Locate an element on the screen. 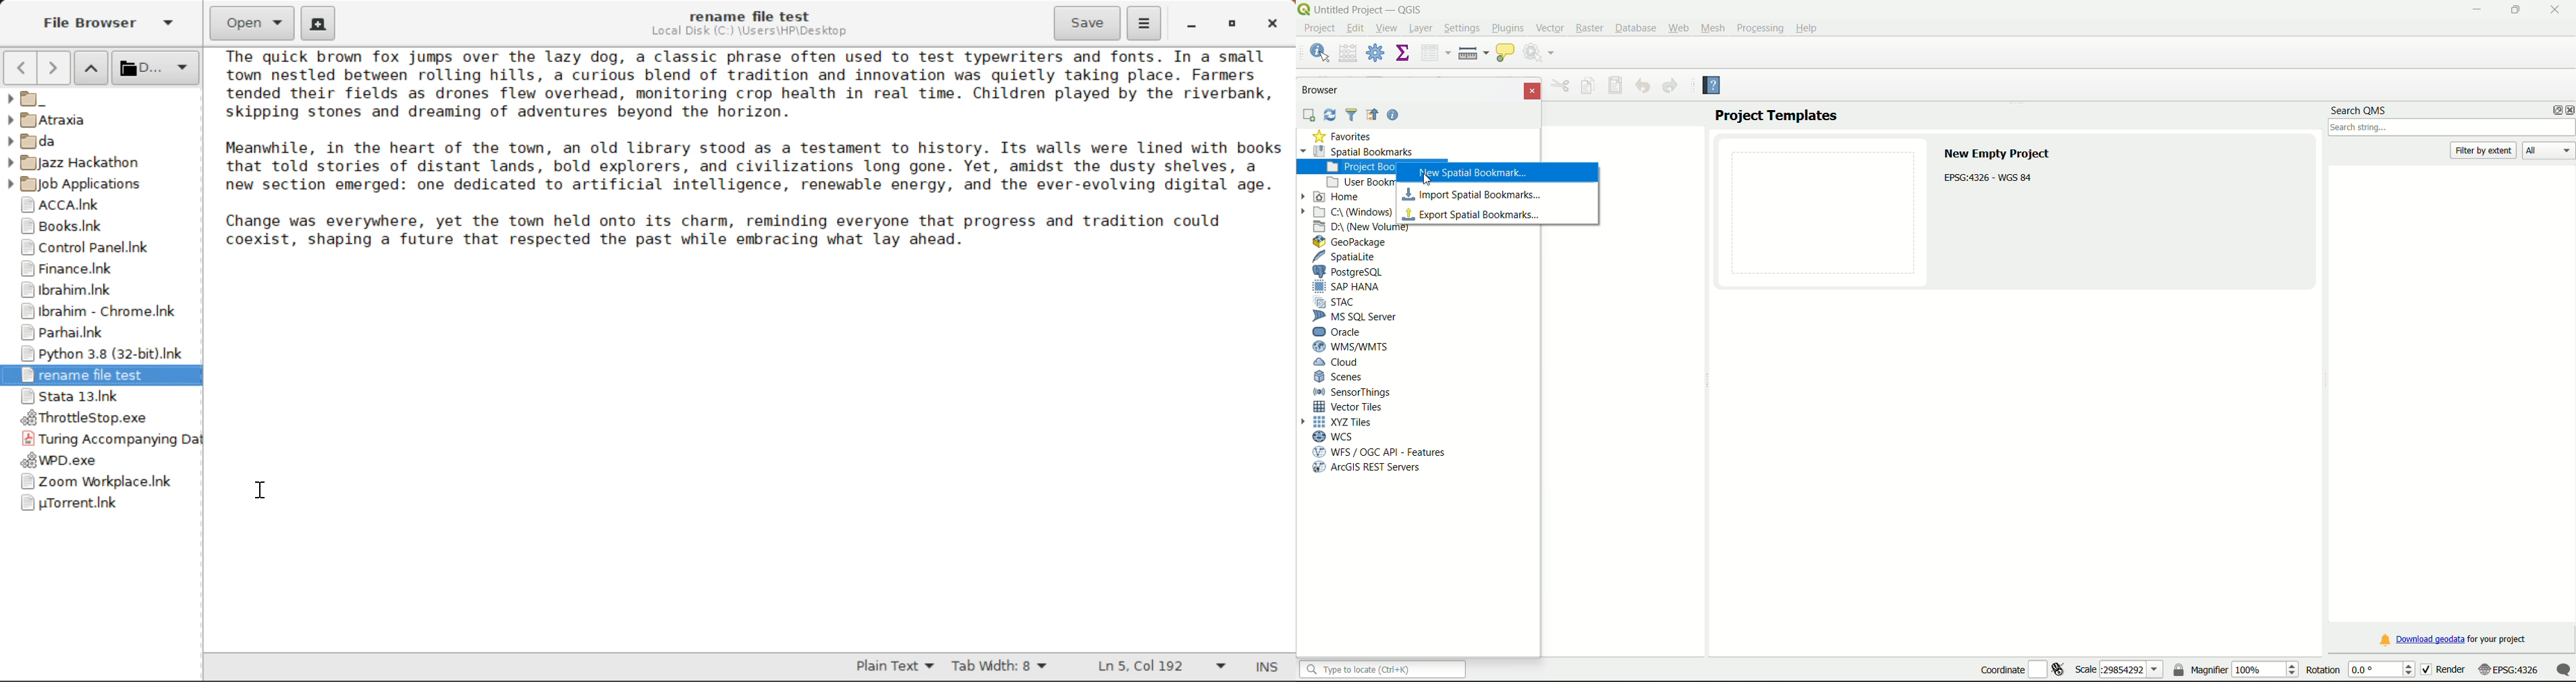 This screenshot has width=2576, height=700. Save is located at coordinates (1089, 24).